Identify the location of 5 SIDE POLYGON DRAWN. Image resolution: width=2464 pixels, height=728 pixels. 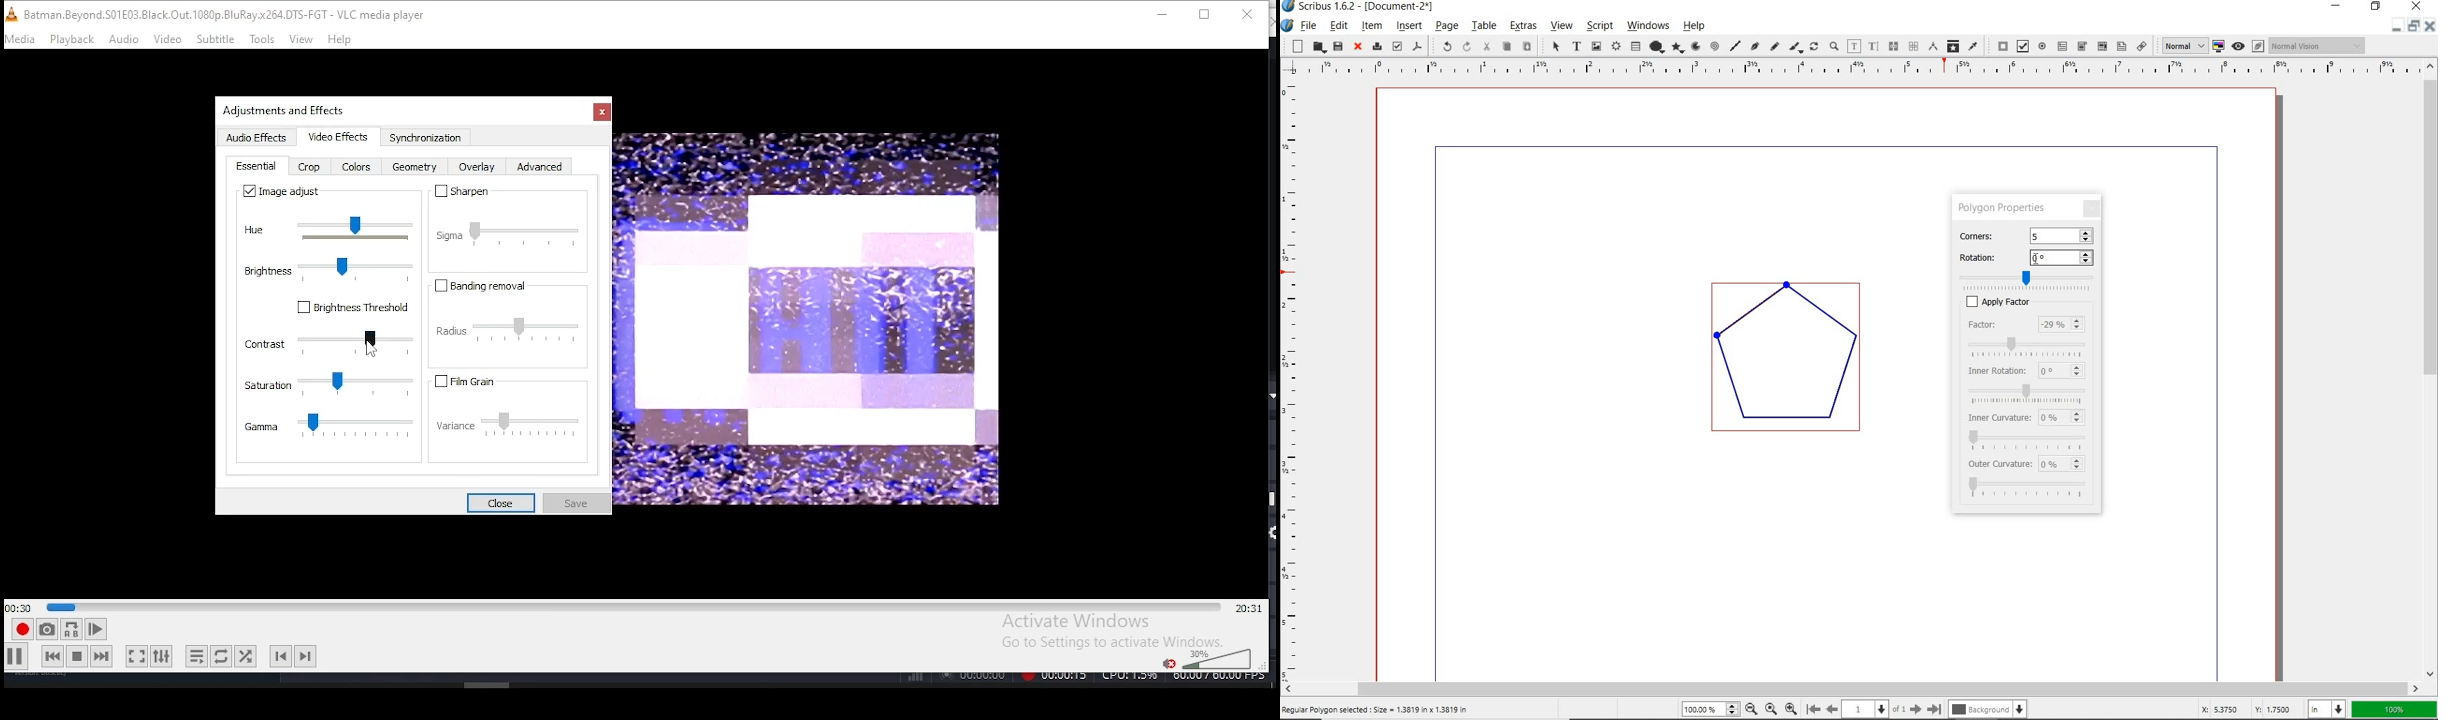
(1797, 364).